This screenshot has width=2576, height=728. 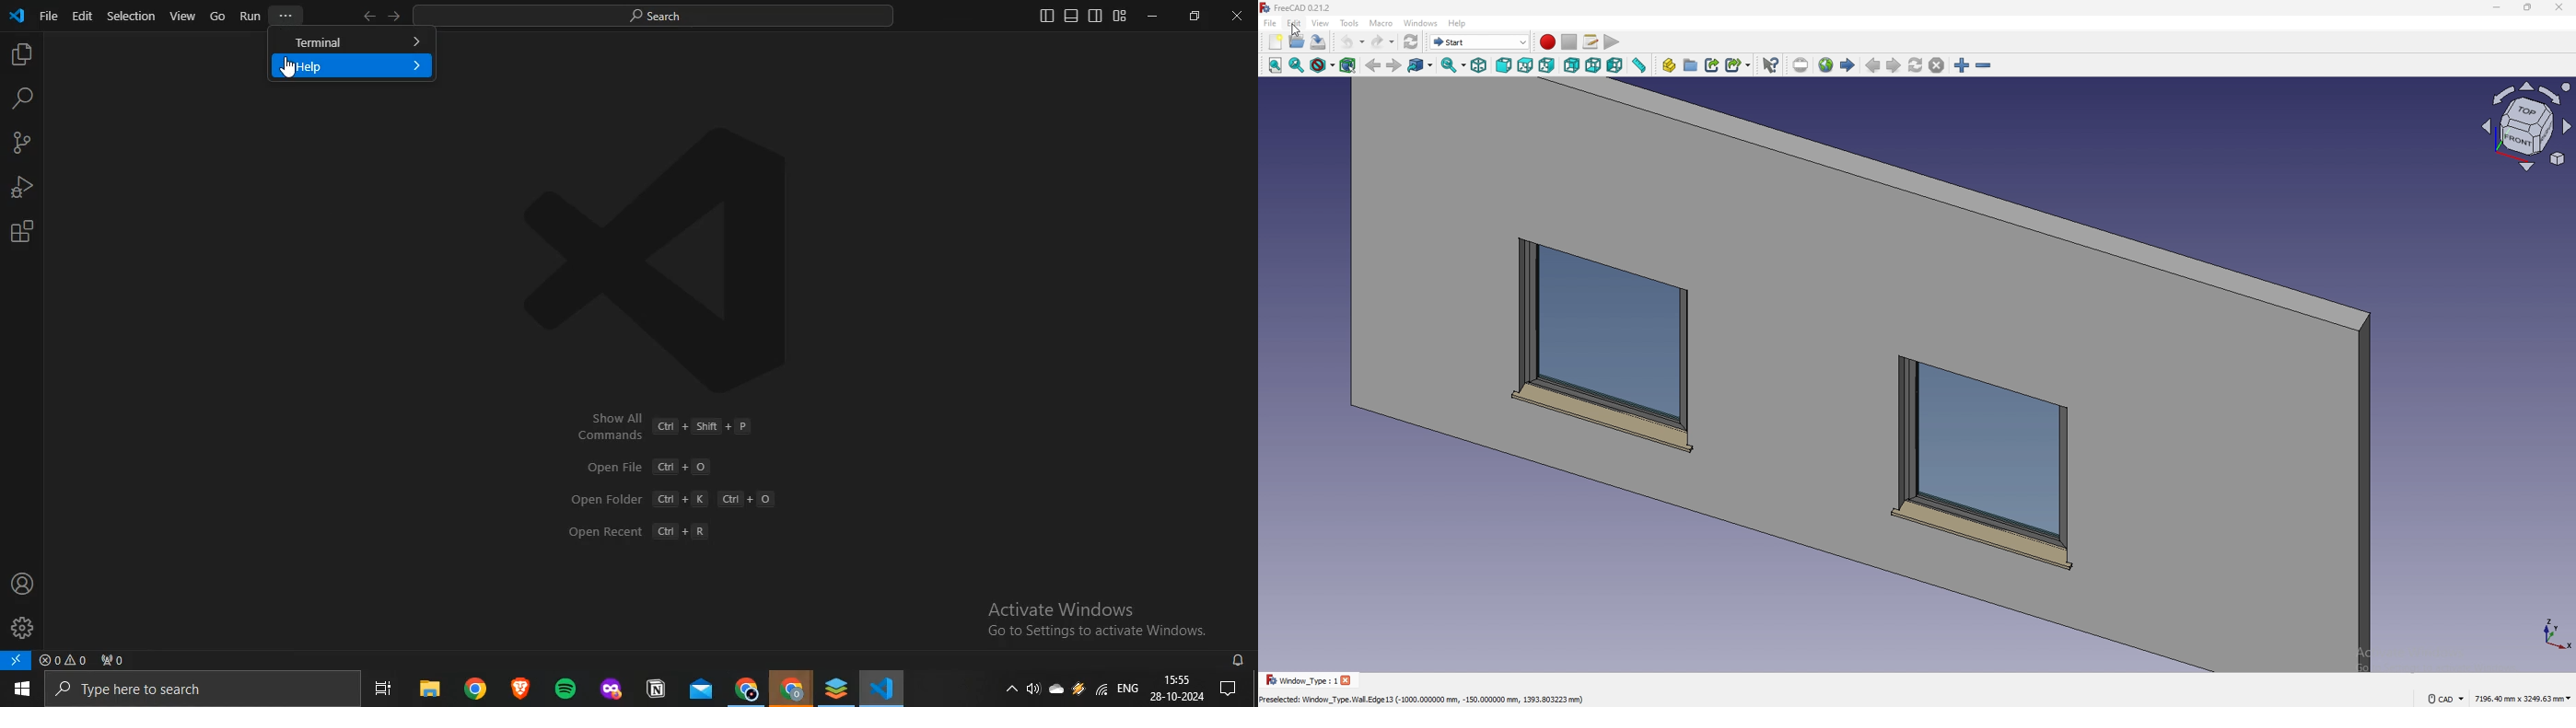 I want to click on toggle primary sidebar, so click(x=1047, y=17).